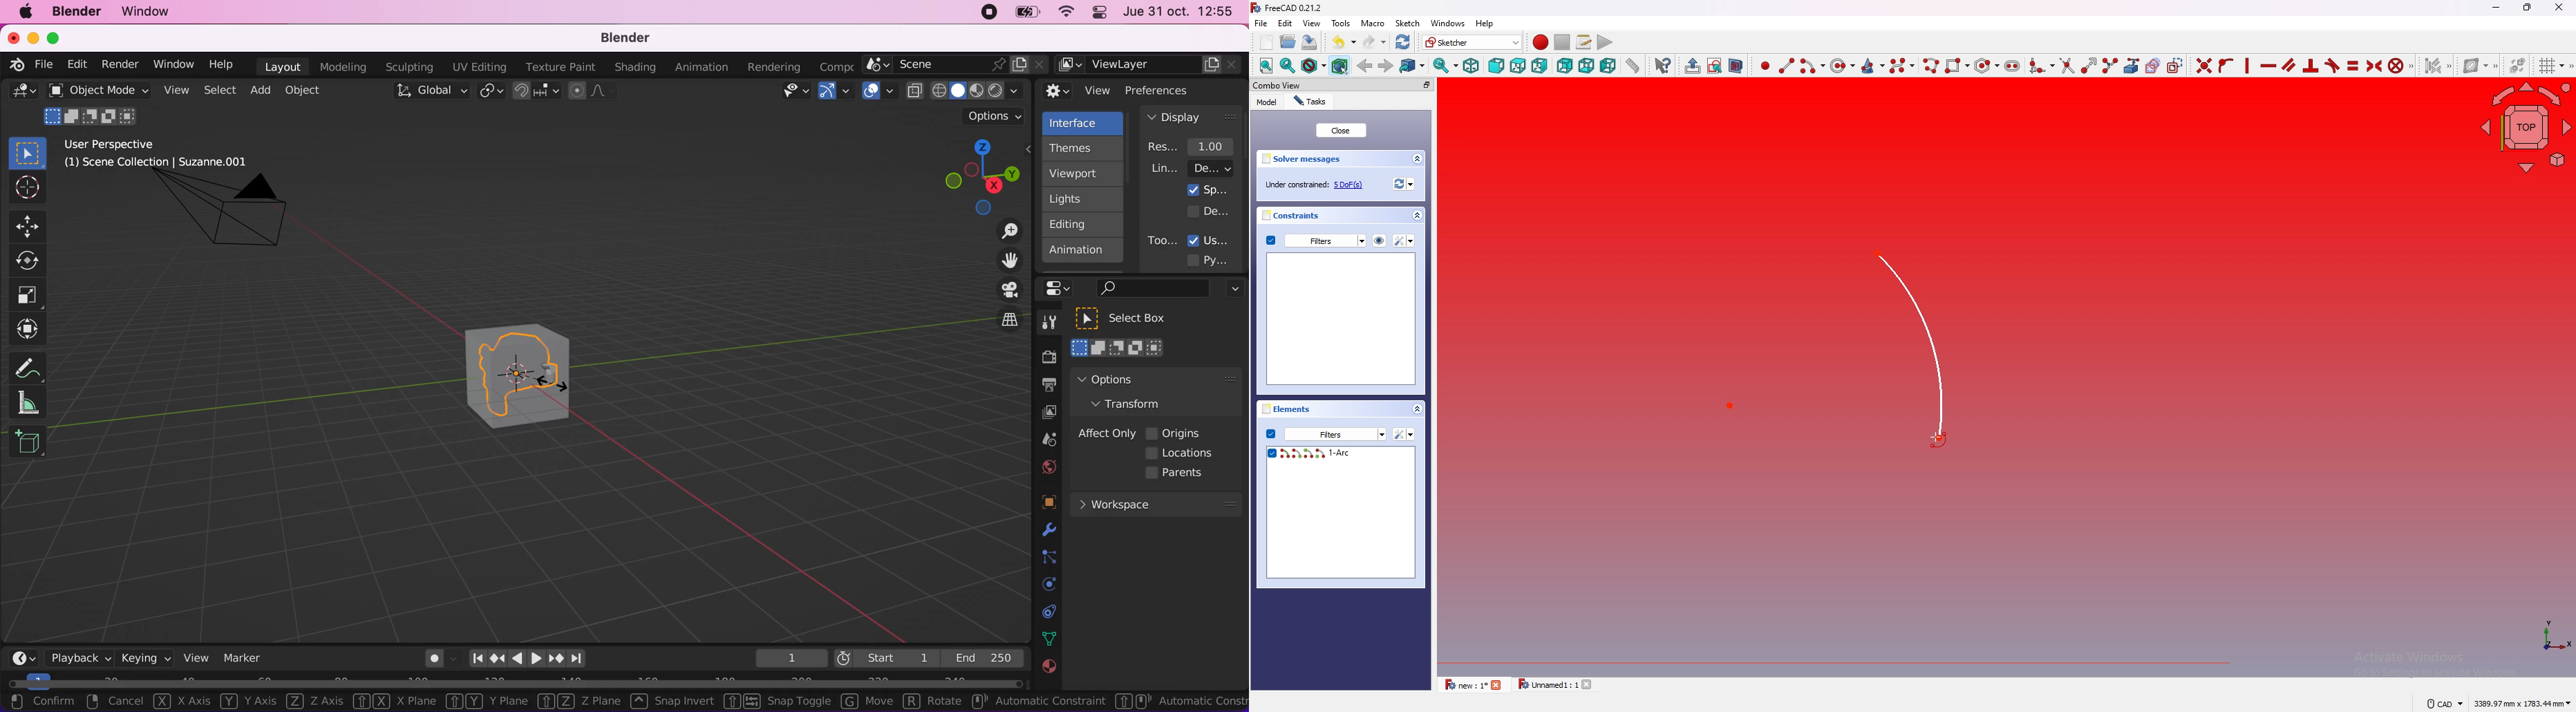 This screenshot has height=728, width=2576. What do you see at coordinates (341, 68) in the screenshot?
I see `modeling` at bounding box center [341, 68].